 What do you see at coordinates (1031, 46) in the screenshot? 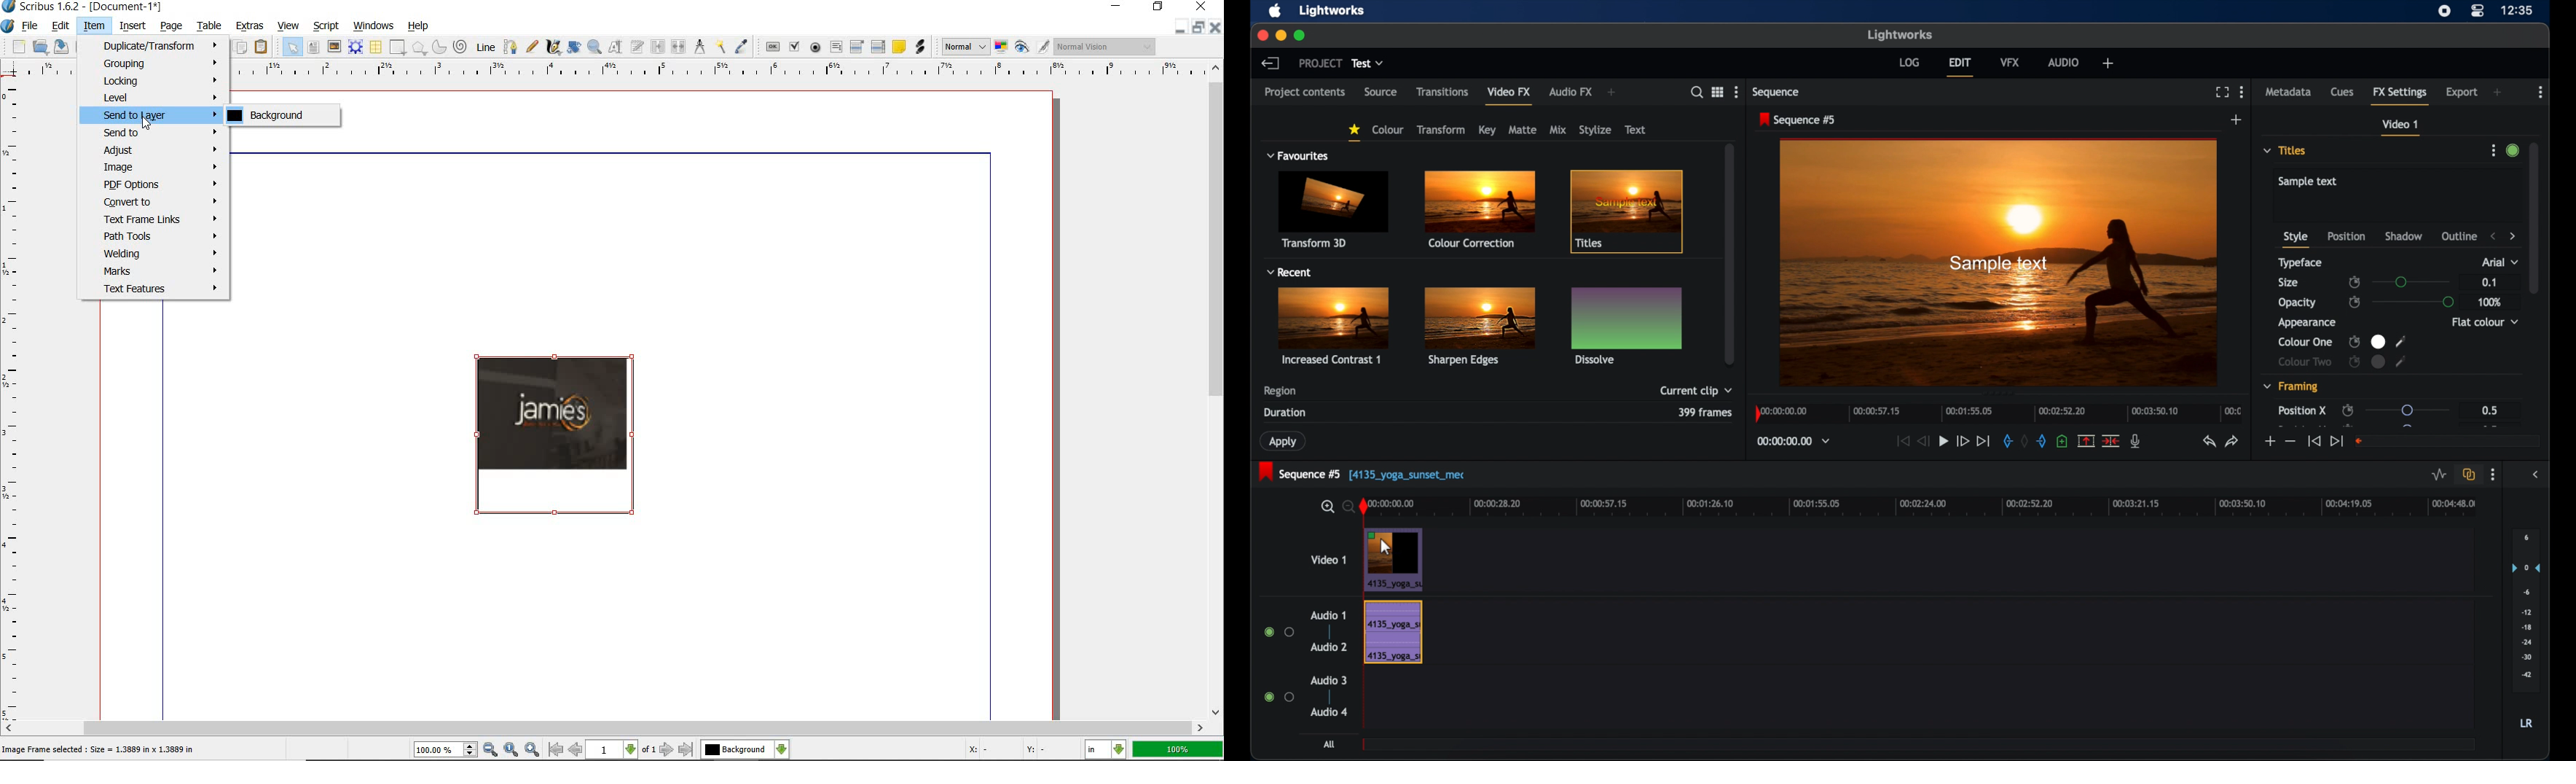
I see `preview mode` at bounding box center [1031, 46].